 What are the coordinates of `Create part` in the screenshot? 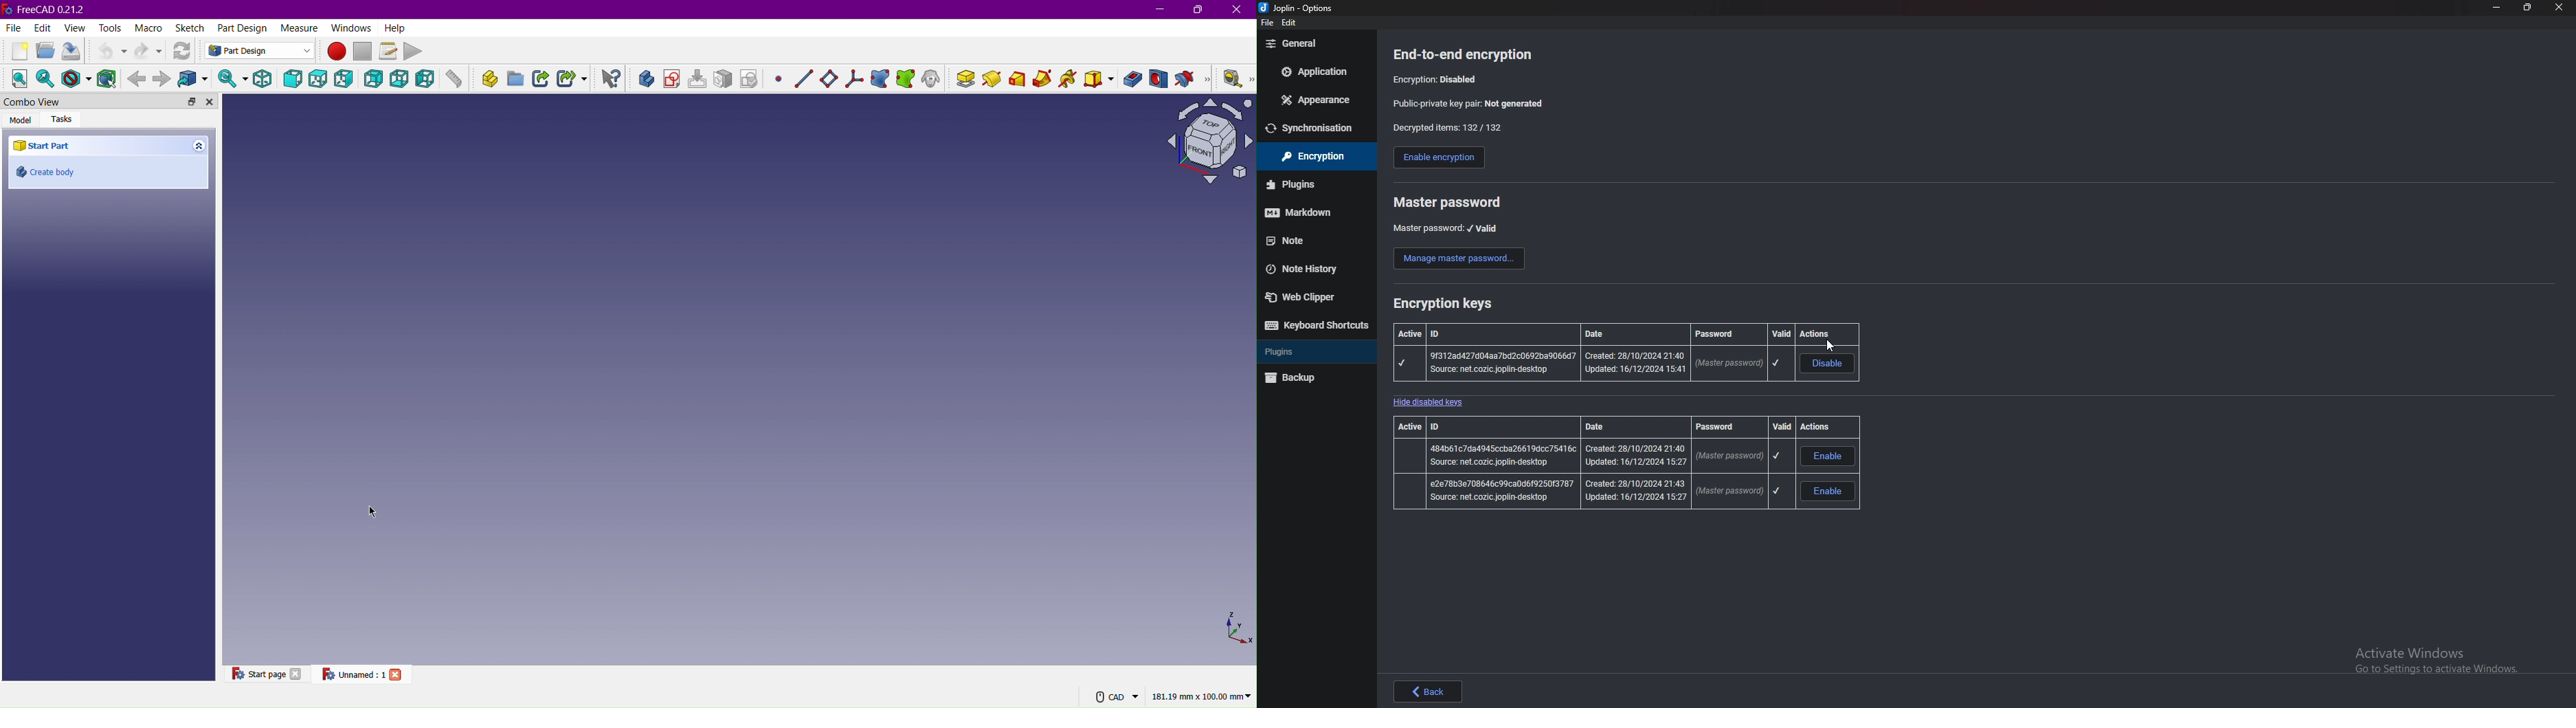 It's located at (487, 81).